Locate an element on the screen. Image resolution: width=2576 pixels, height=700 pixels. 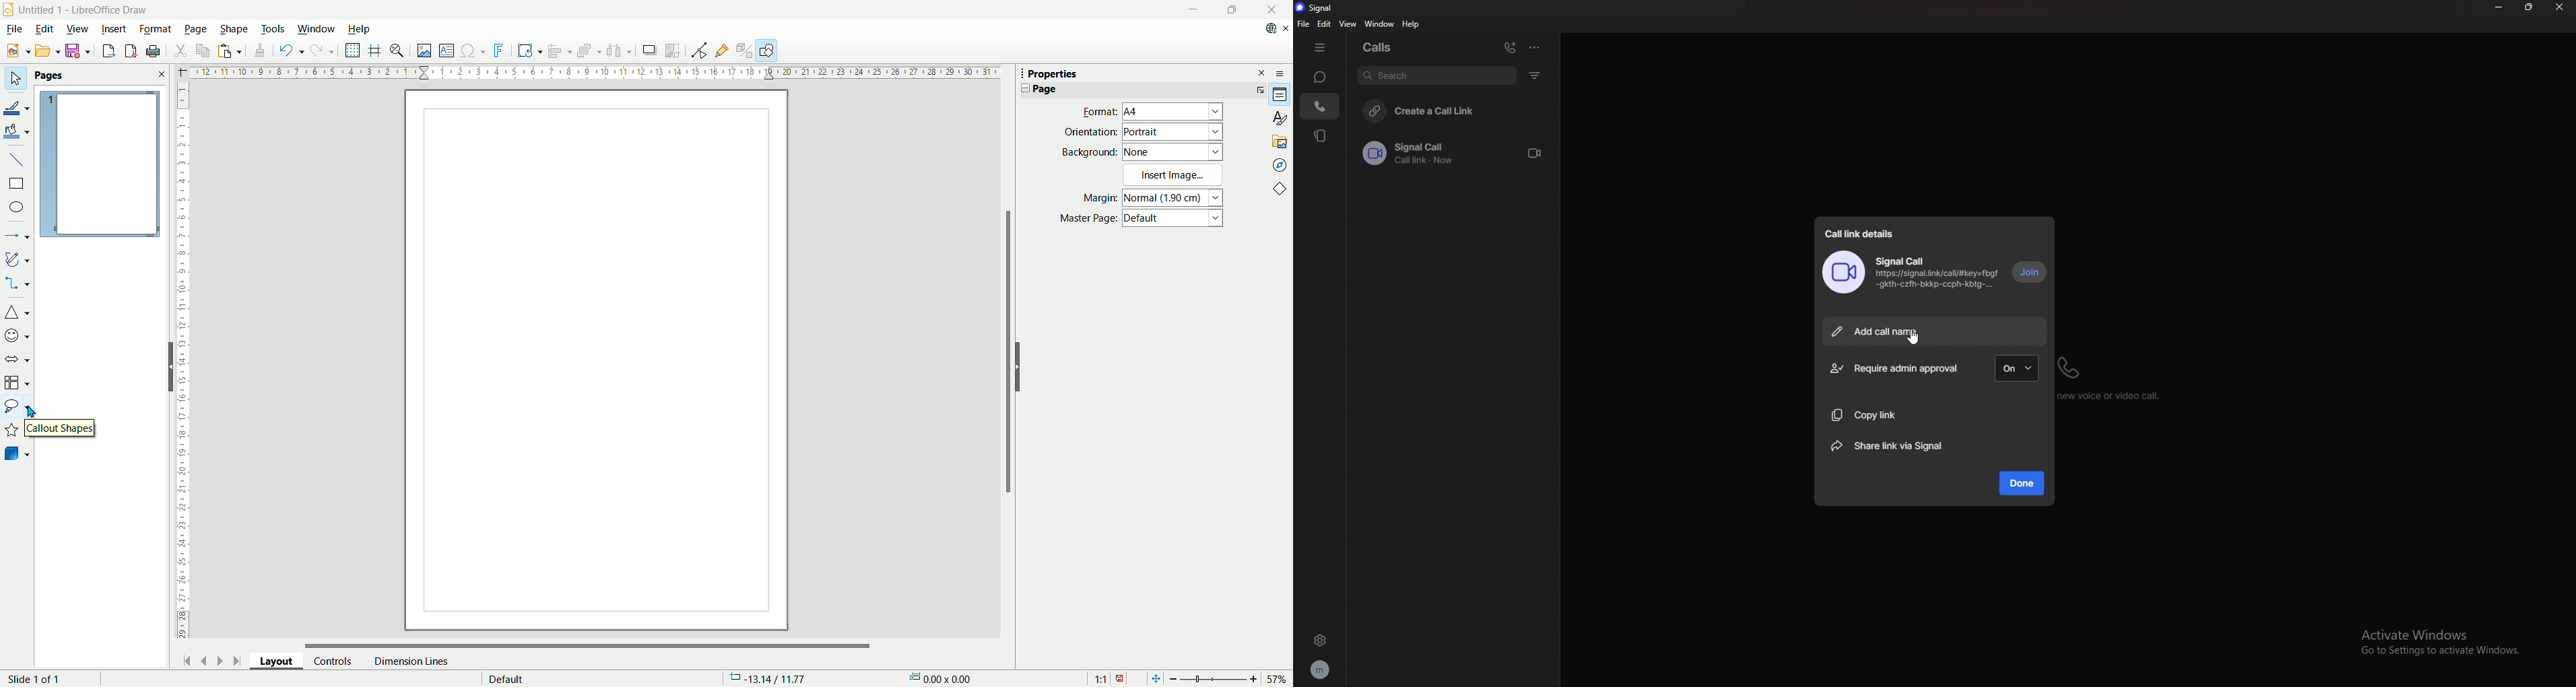
page is located at coordinates (100, 165).